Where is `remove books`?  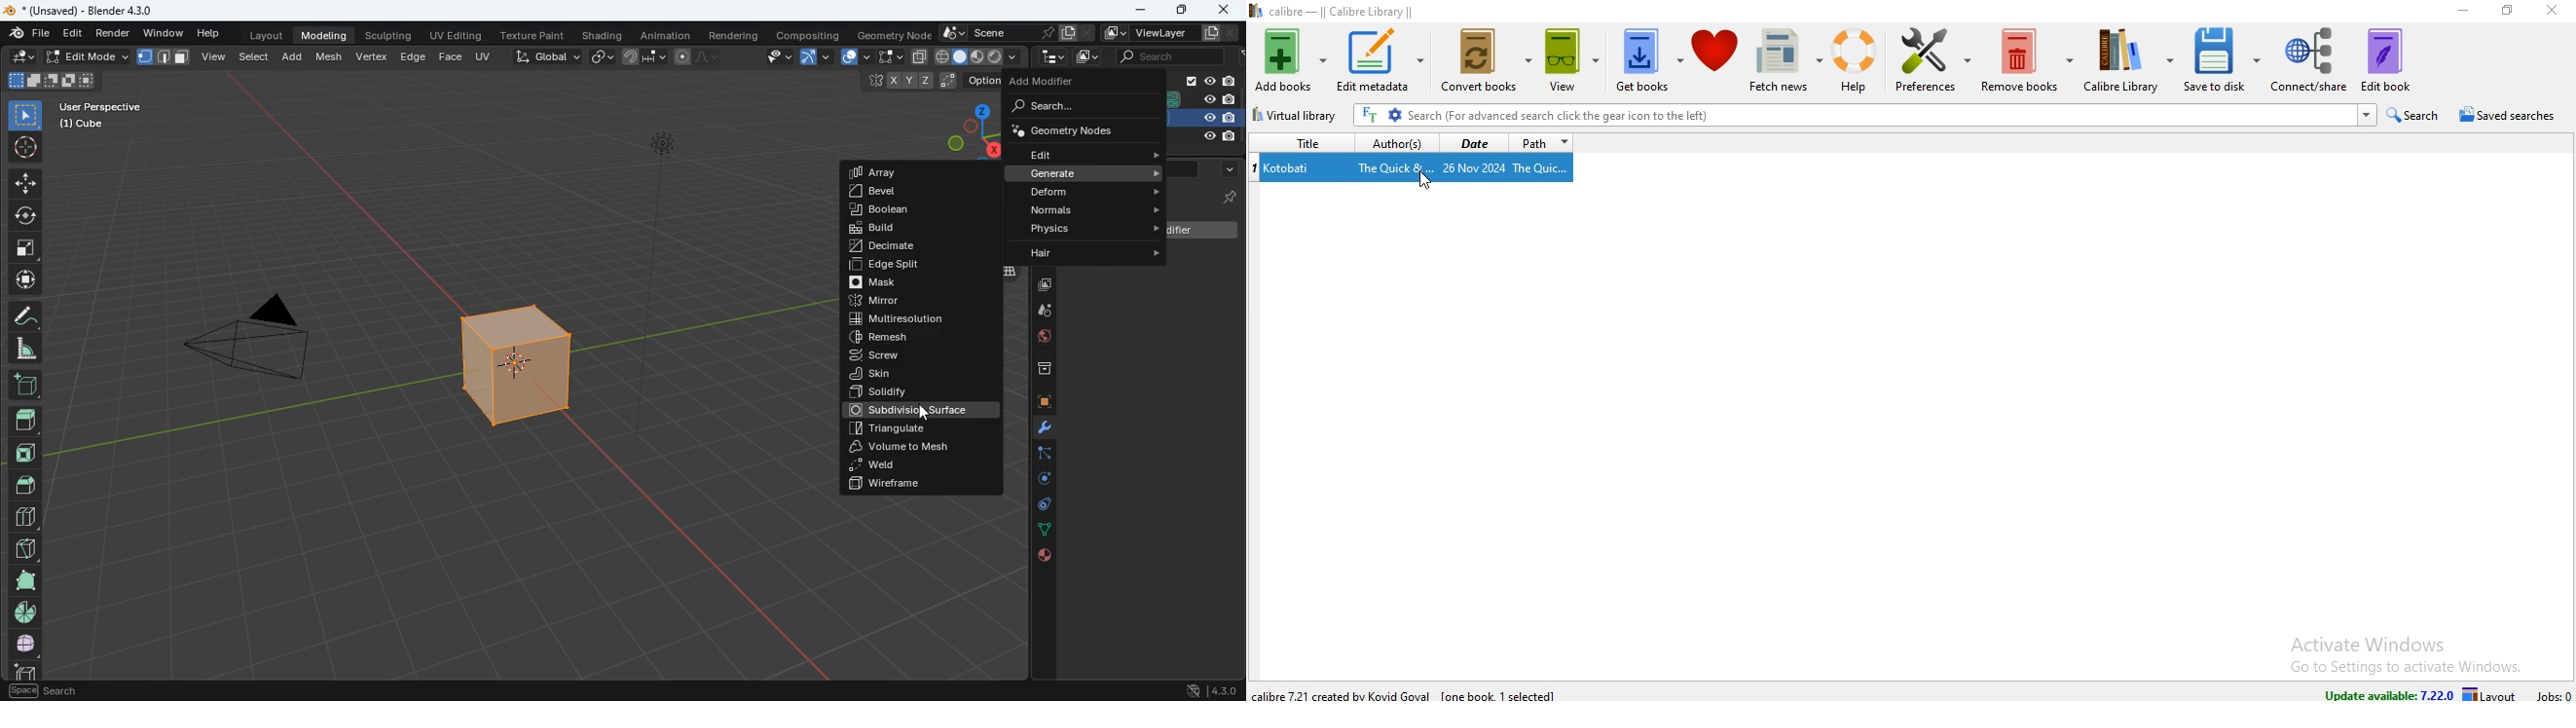 remove books is located at coordinates (2027, 58).